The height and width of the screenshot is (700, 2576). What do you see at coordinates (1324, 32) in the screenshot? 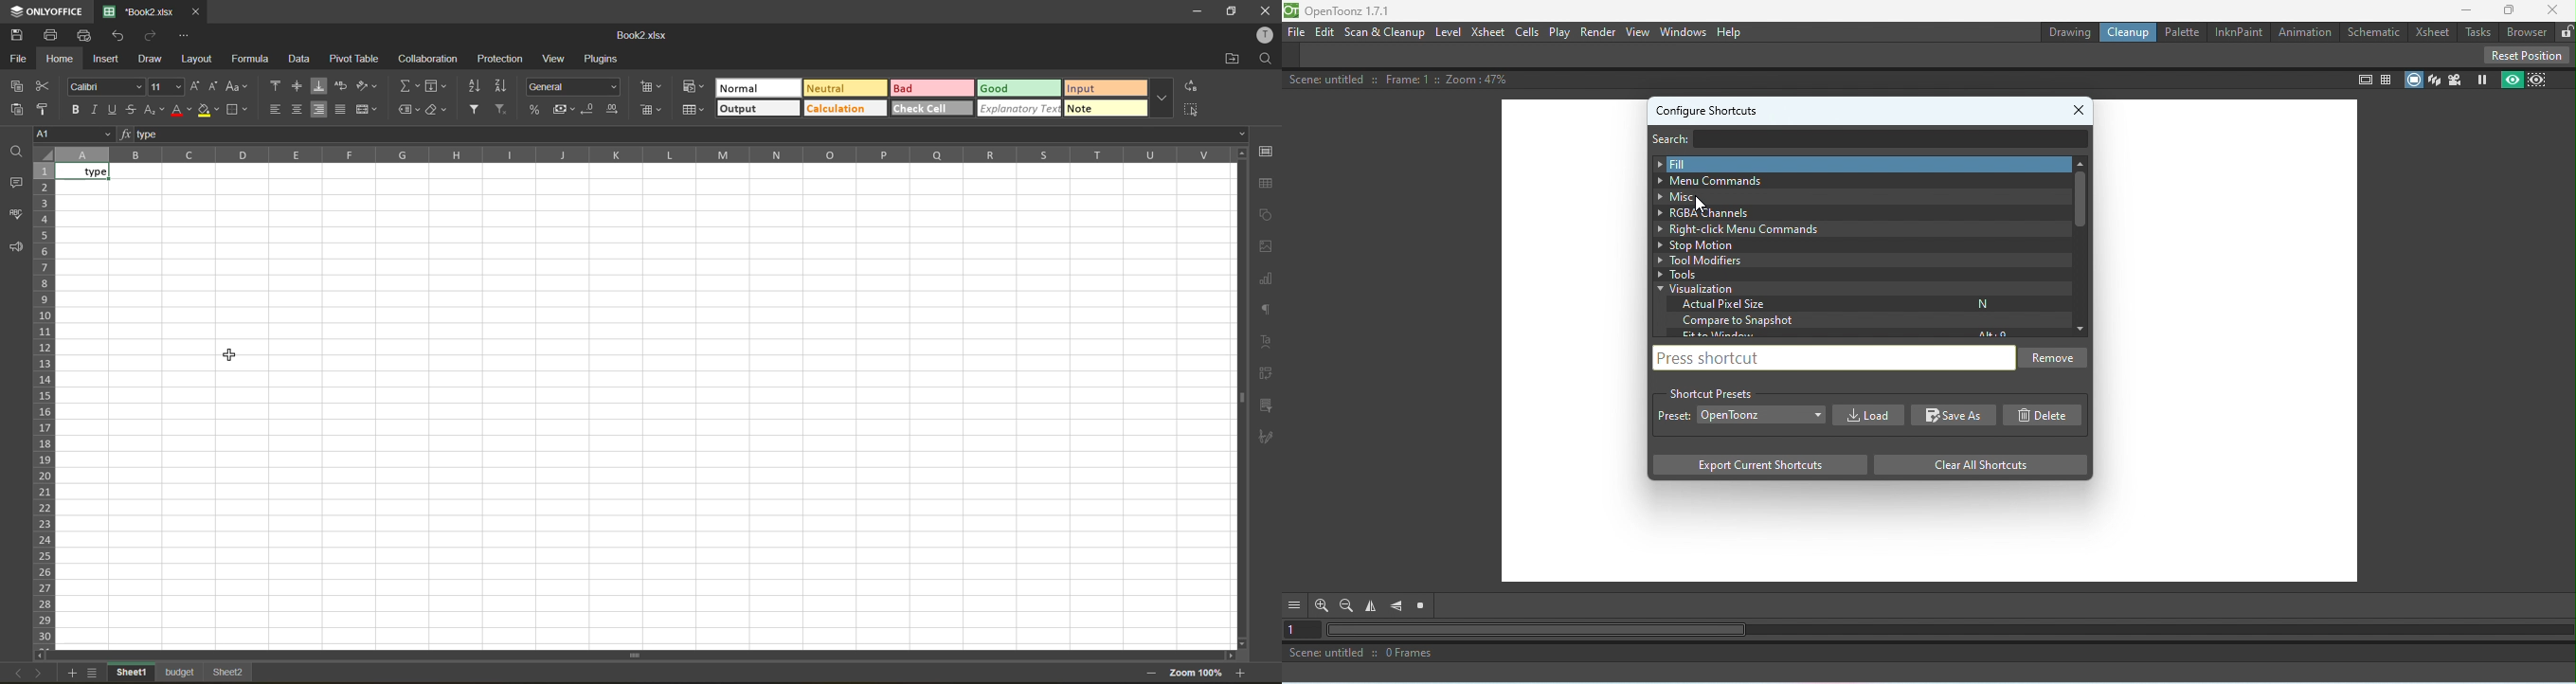
I see `Edit` at bounding box center [1324, 32].